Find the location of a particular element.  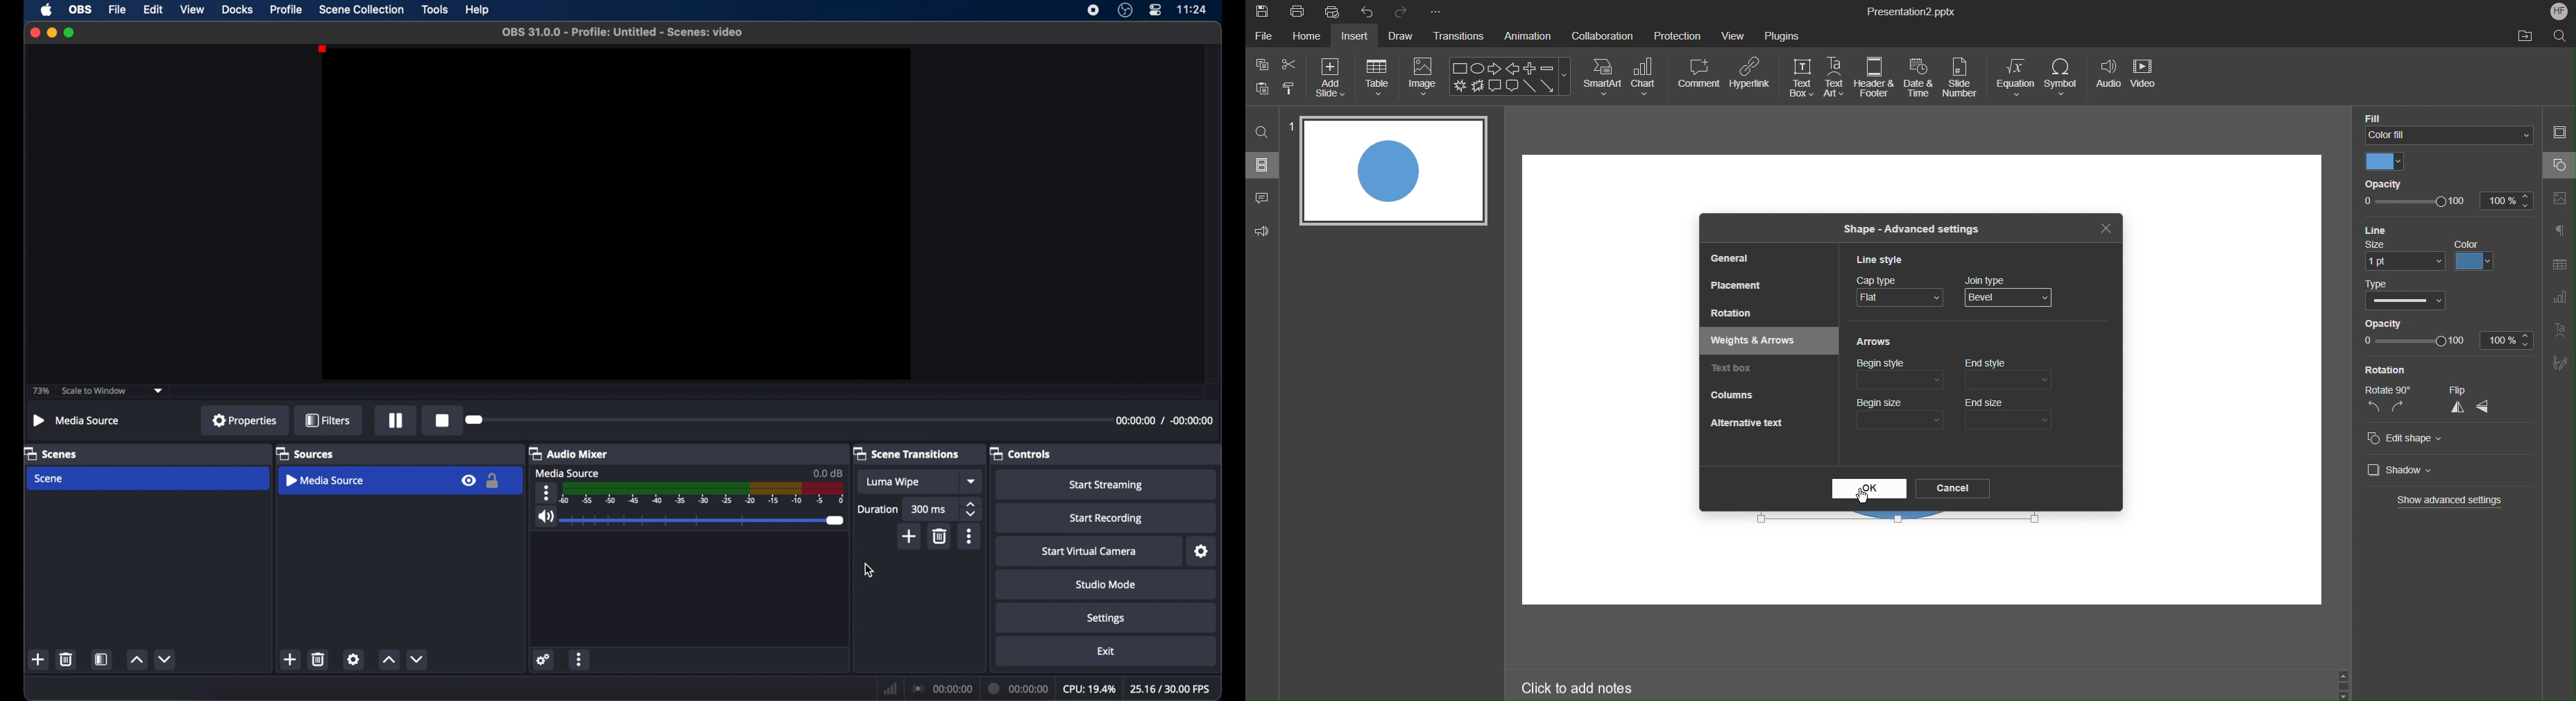

file name is located at coordinates (622, 32).